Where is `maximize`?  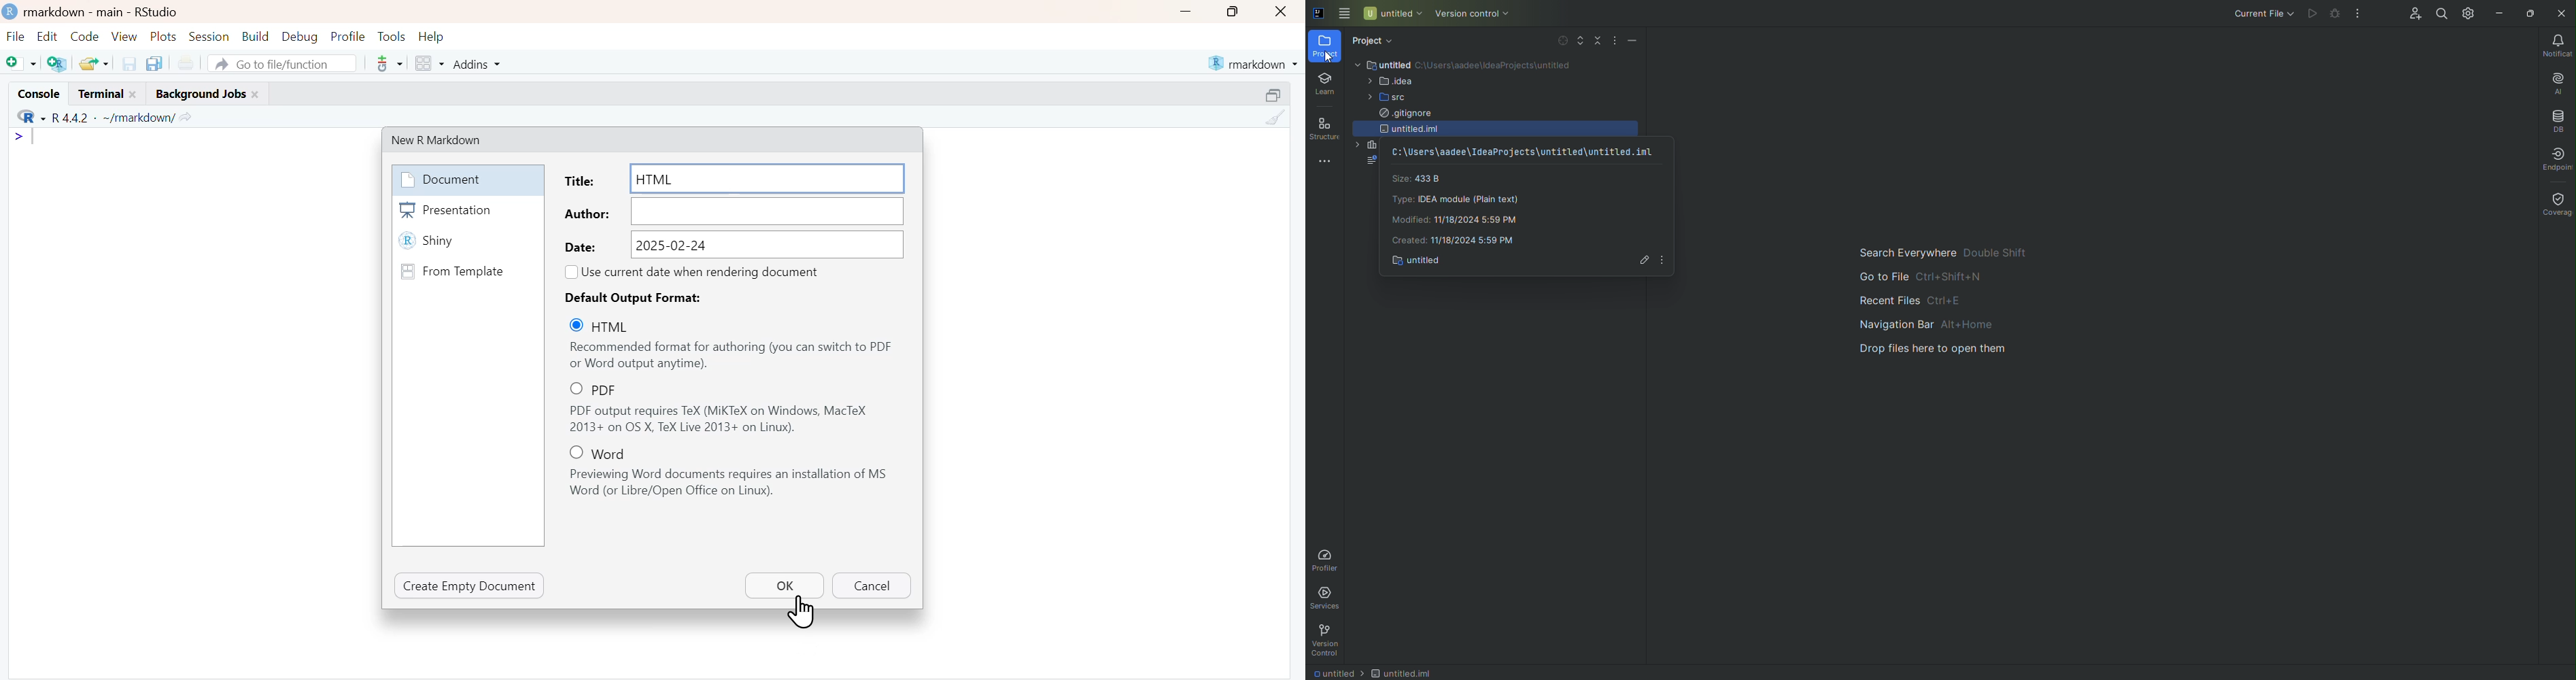 maximize is located at coordinates (1231, 12).